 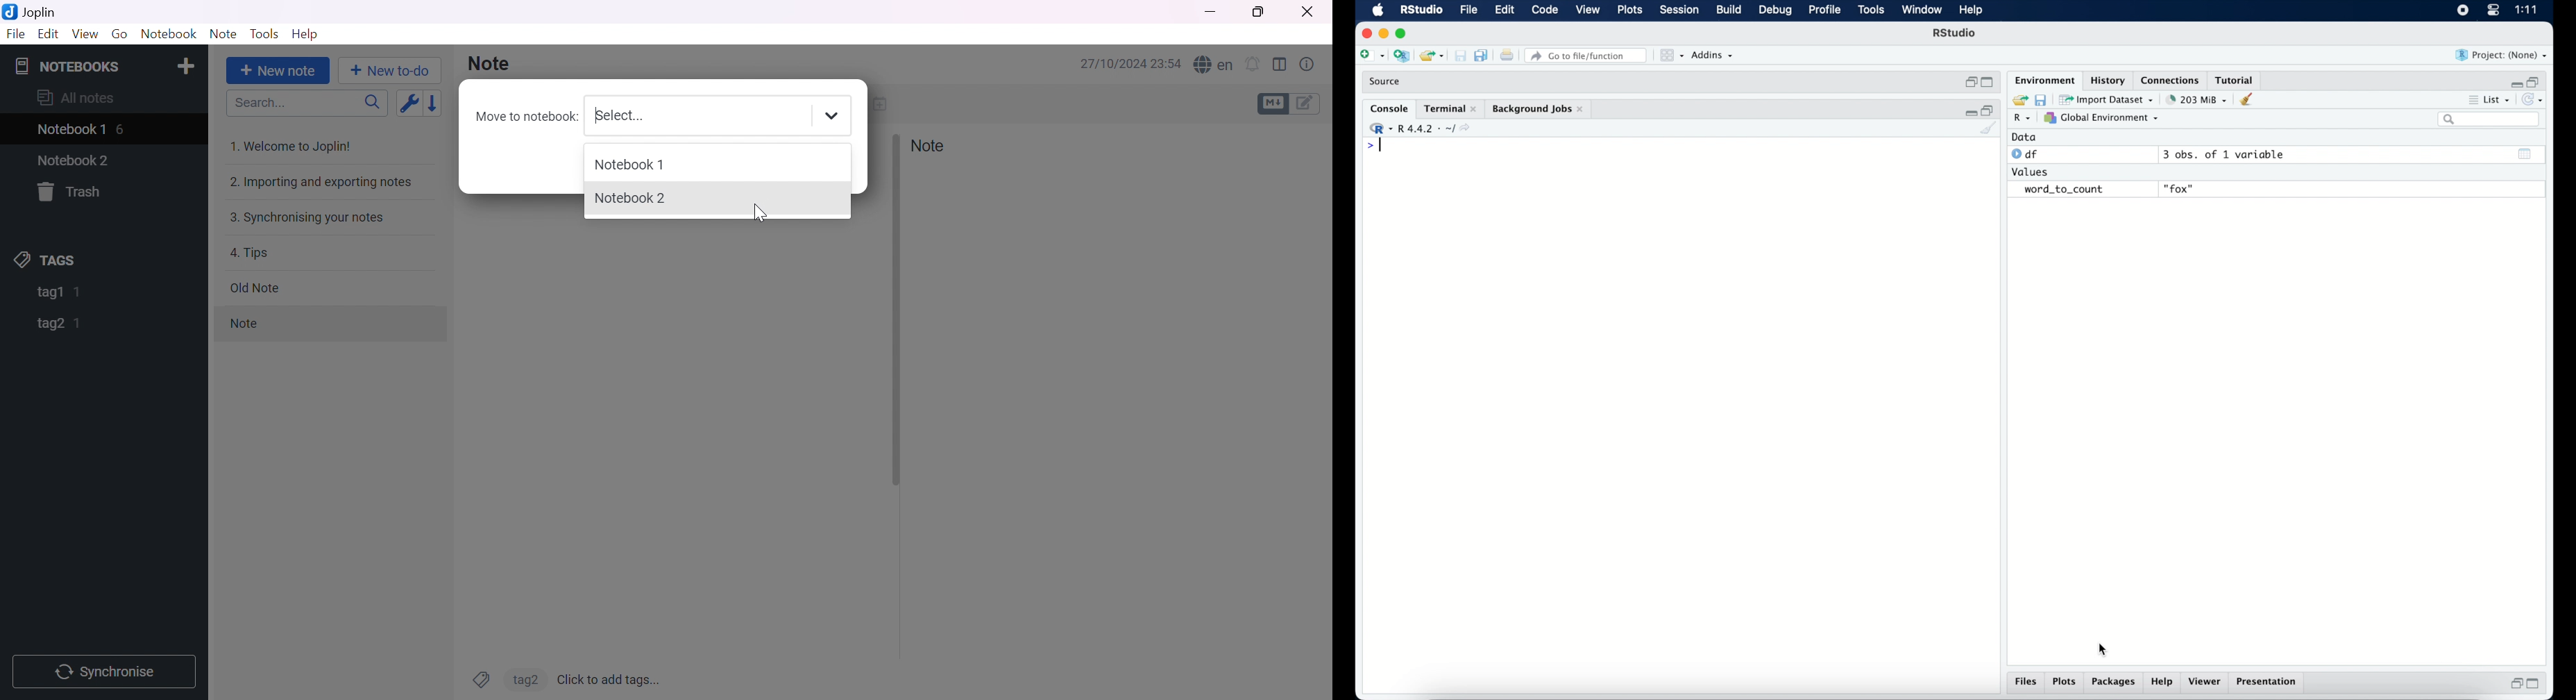 I want to click on save all document, so click(x=1484, y=56).